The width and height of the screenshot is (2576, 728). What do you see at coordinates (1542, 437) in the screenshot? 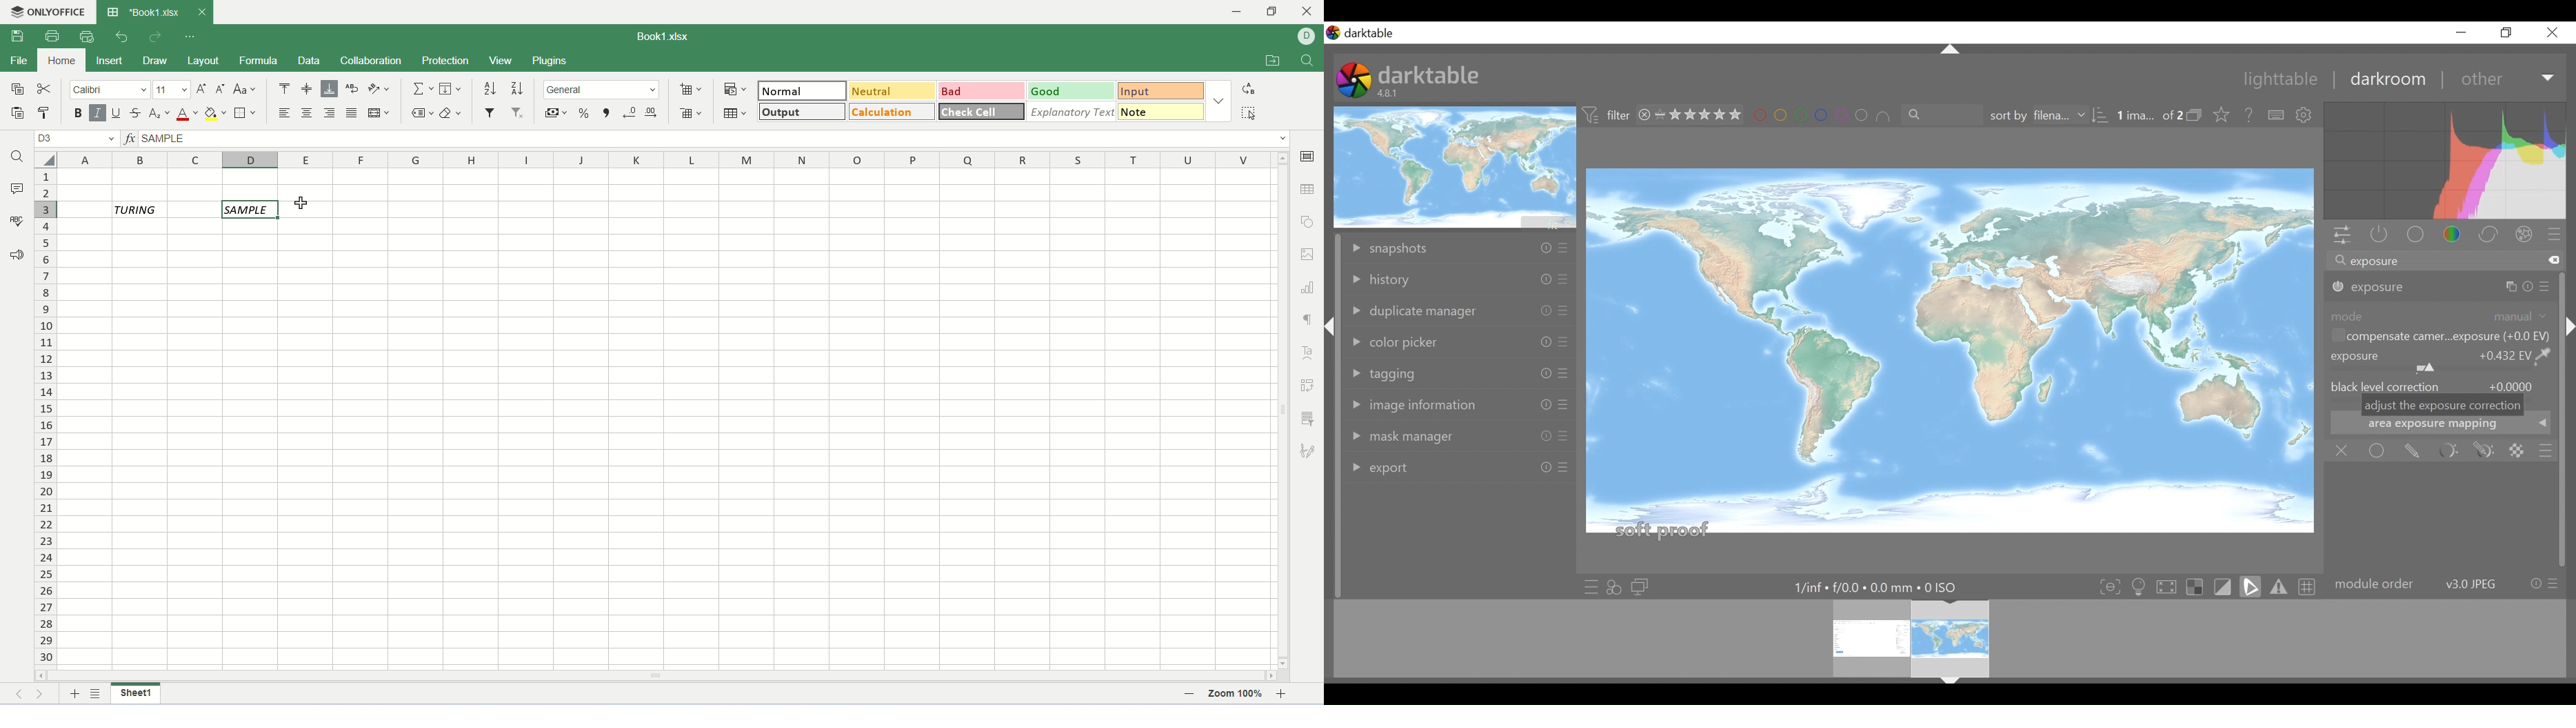
I see `` at bounding box center [1542, 437].